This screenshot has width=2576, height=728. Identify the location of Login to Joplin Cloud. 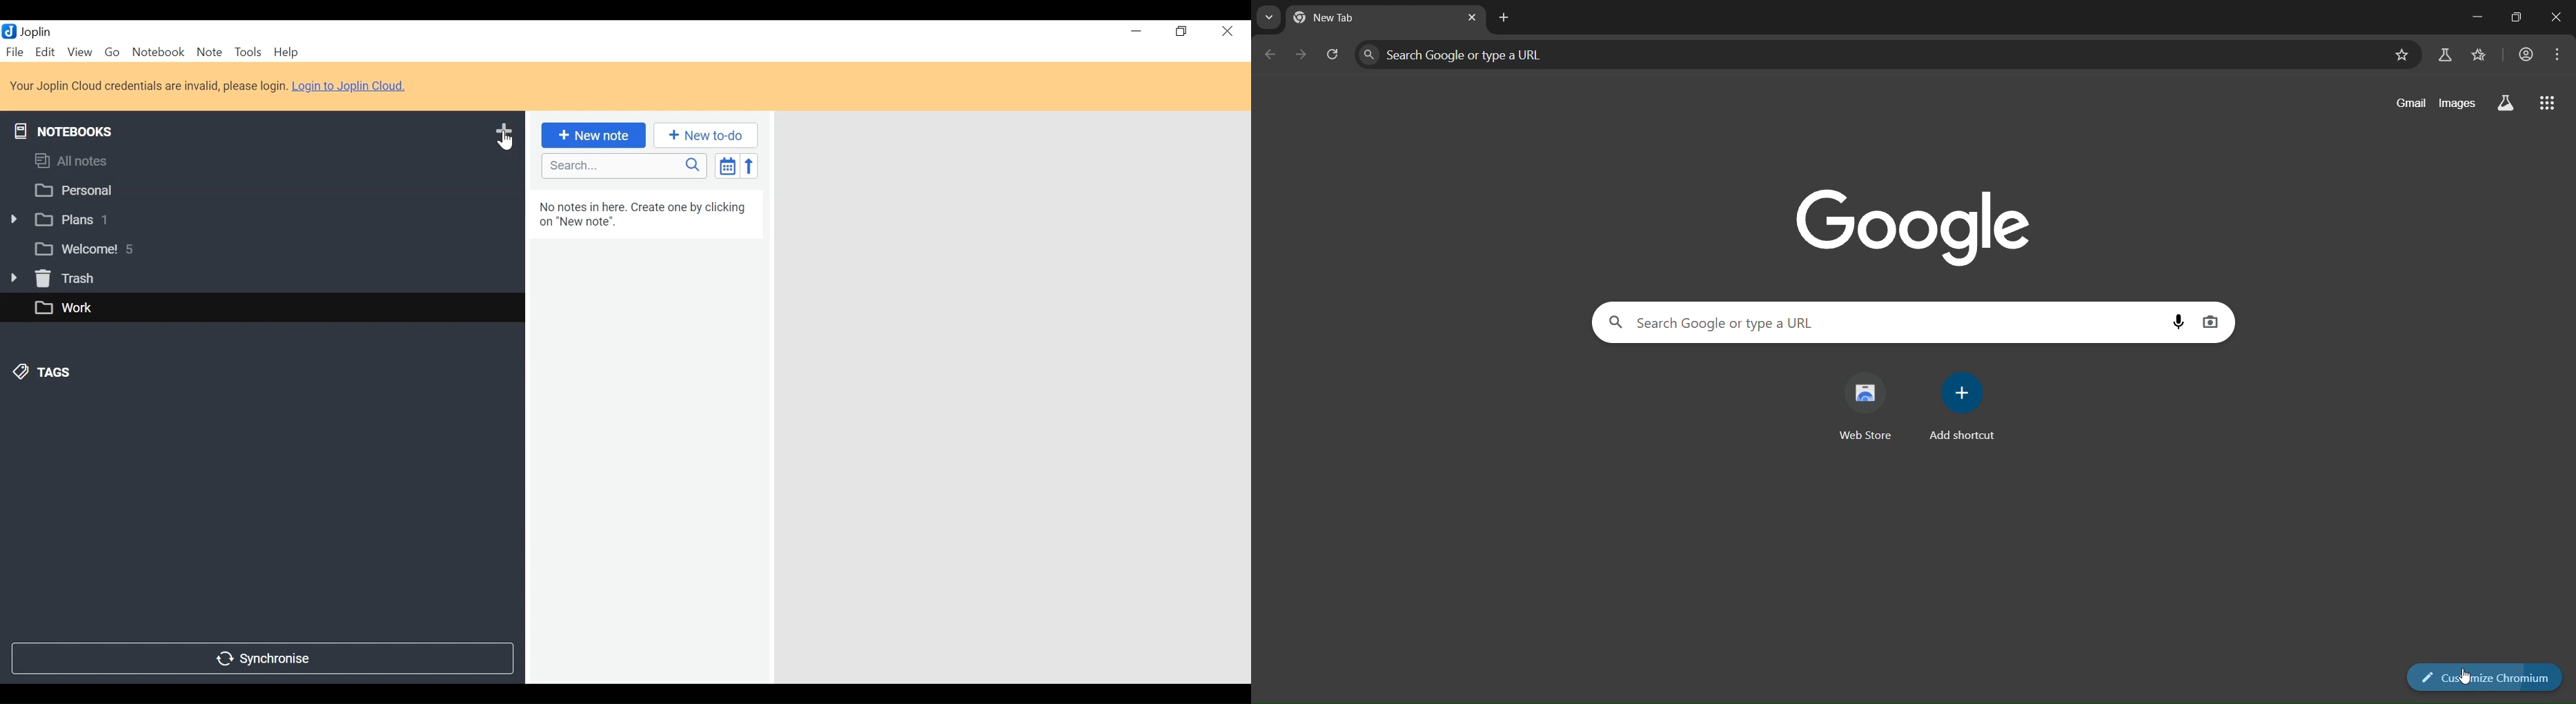
(348, 91).